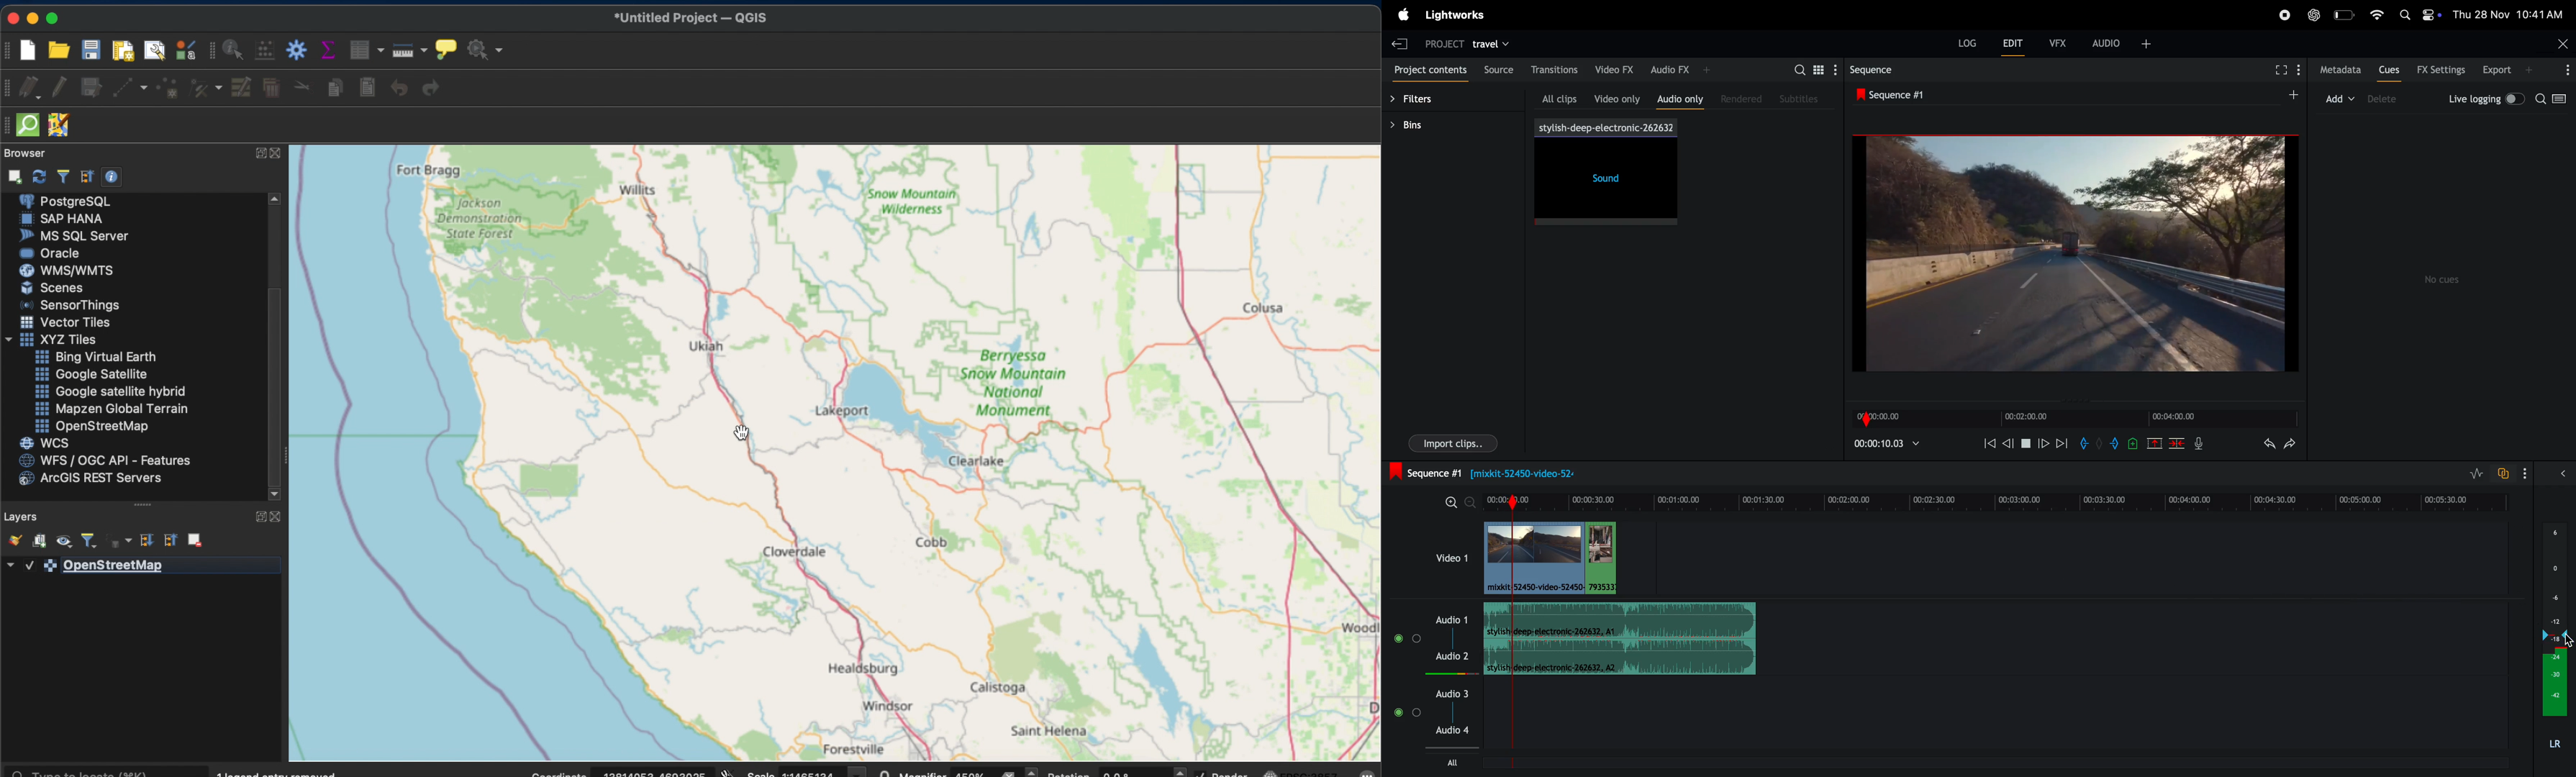 This screenshot has height=784, width=2576. I want to click on filter legend, so click(90, 542).